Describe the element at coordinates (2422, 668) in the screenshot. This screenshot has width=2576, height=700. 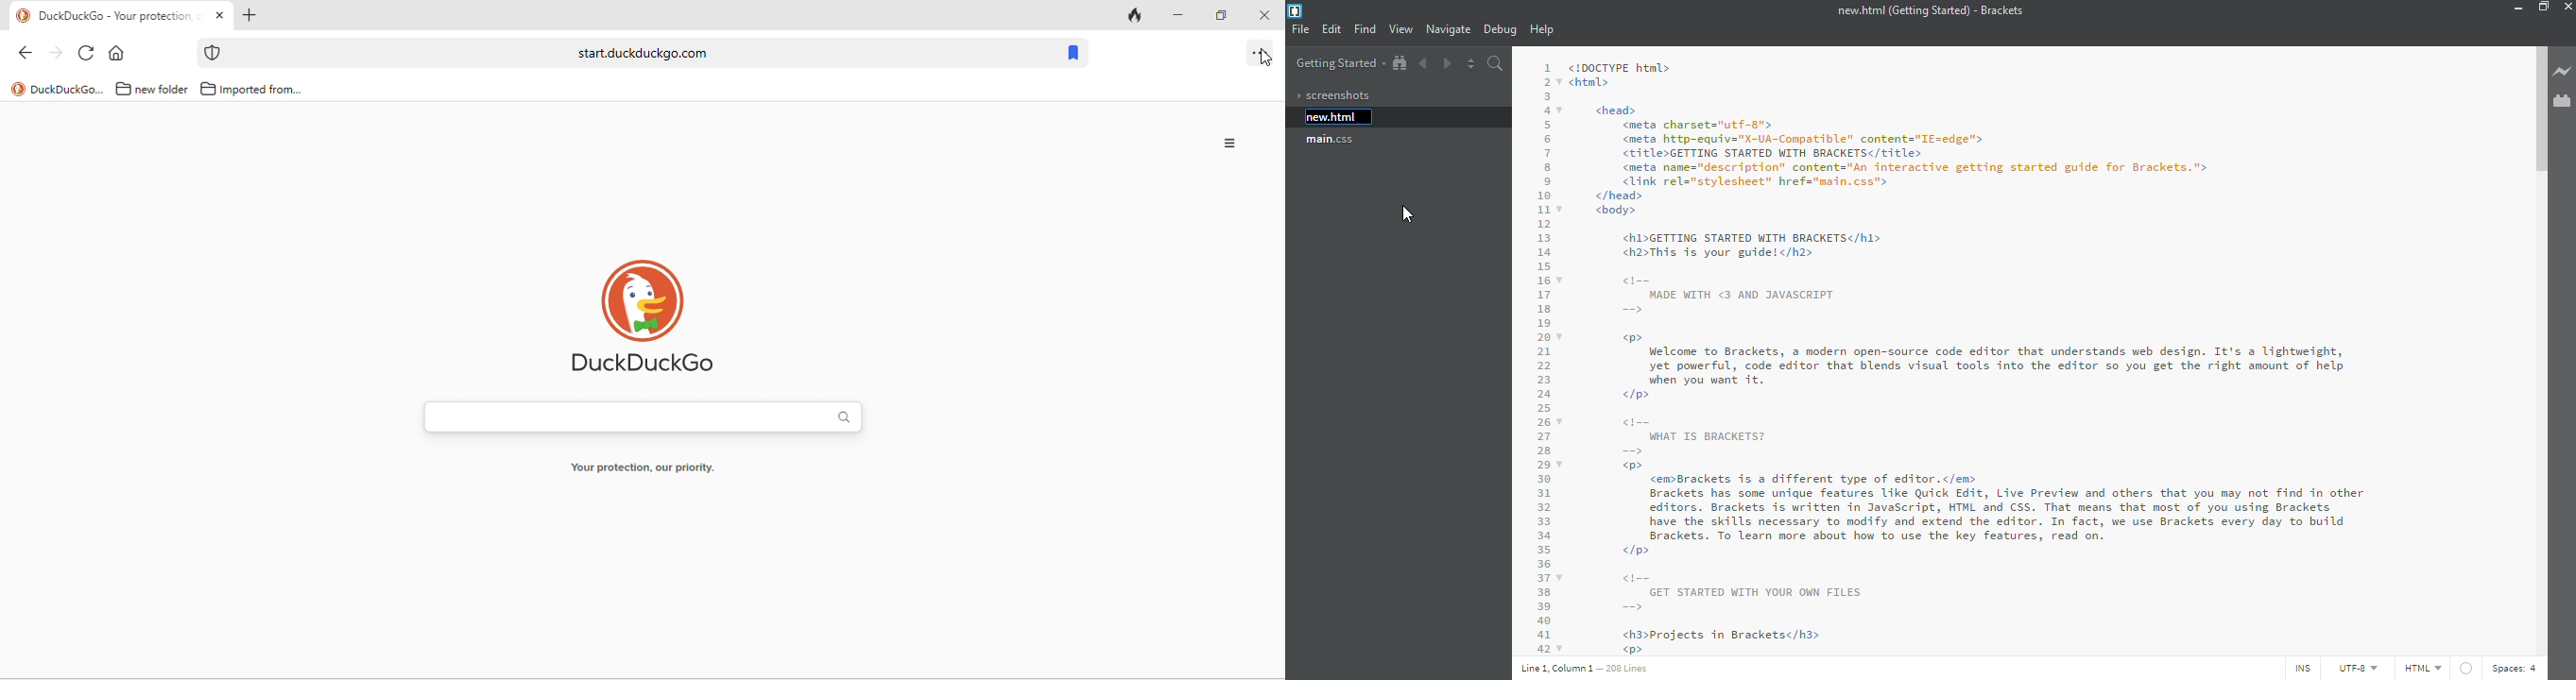
I see `html` at that location.